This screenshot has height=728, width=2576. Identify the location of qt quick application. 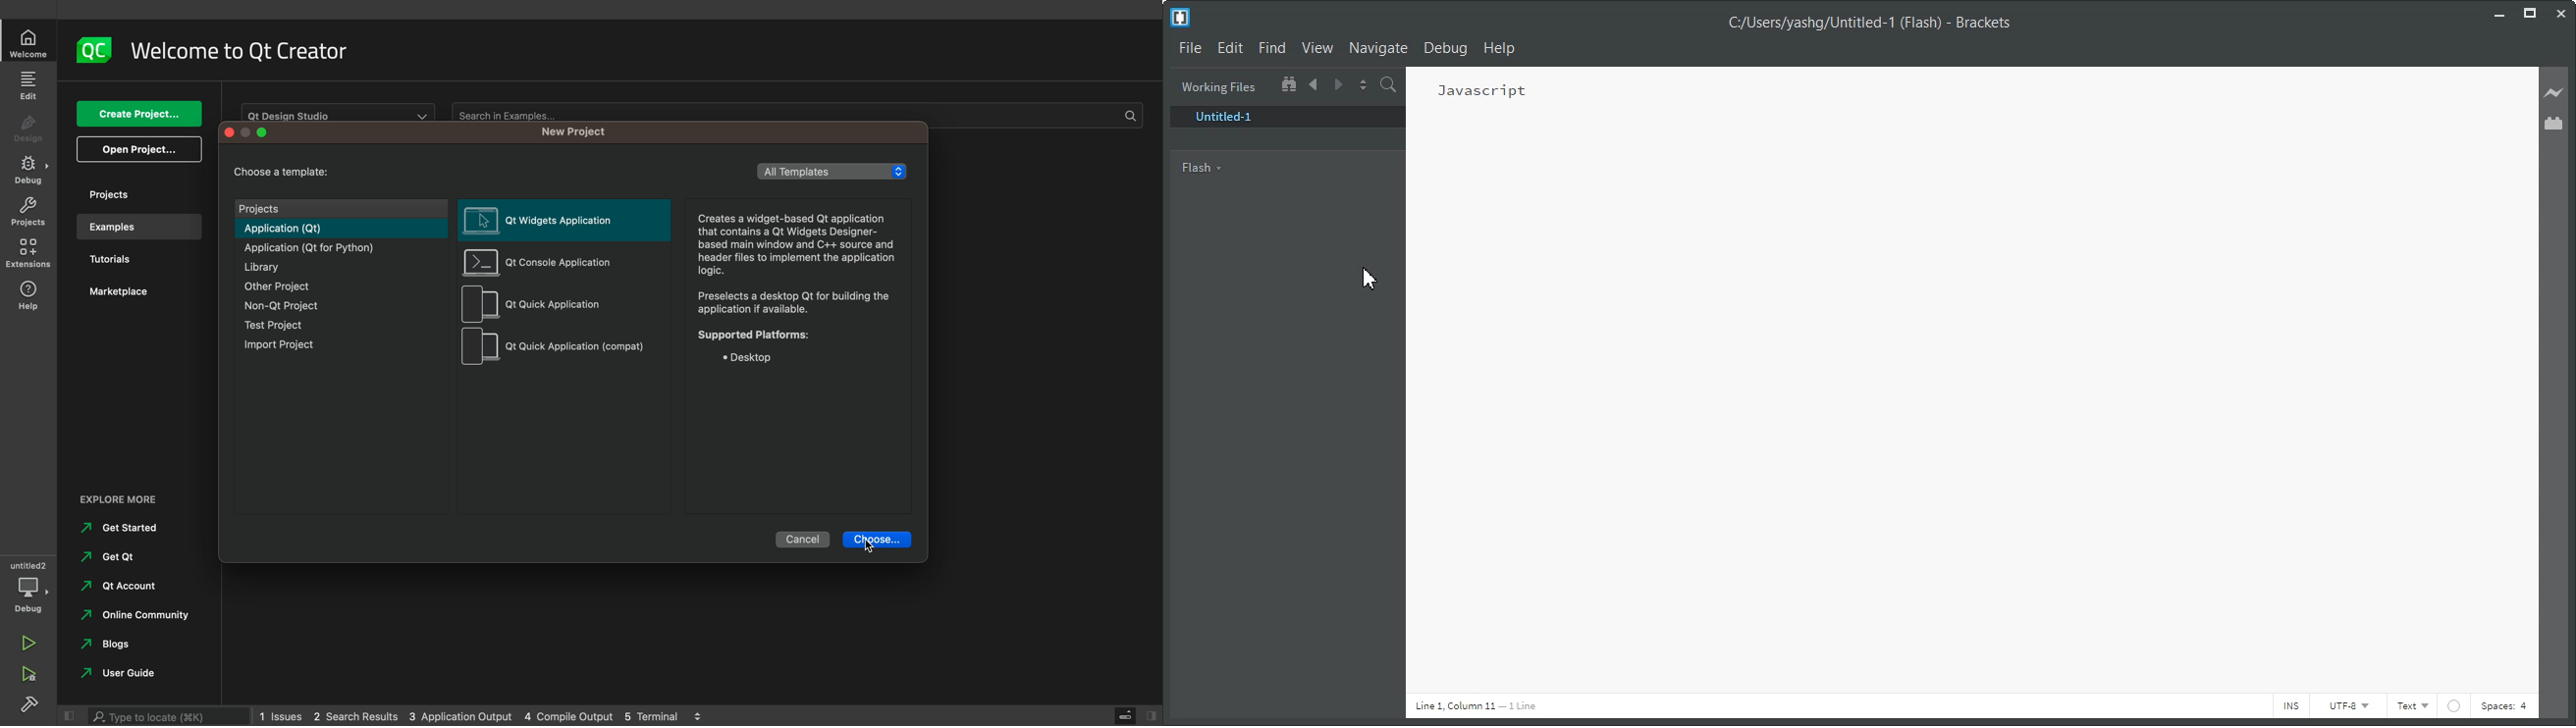
(547, 305).